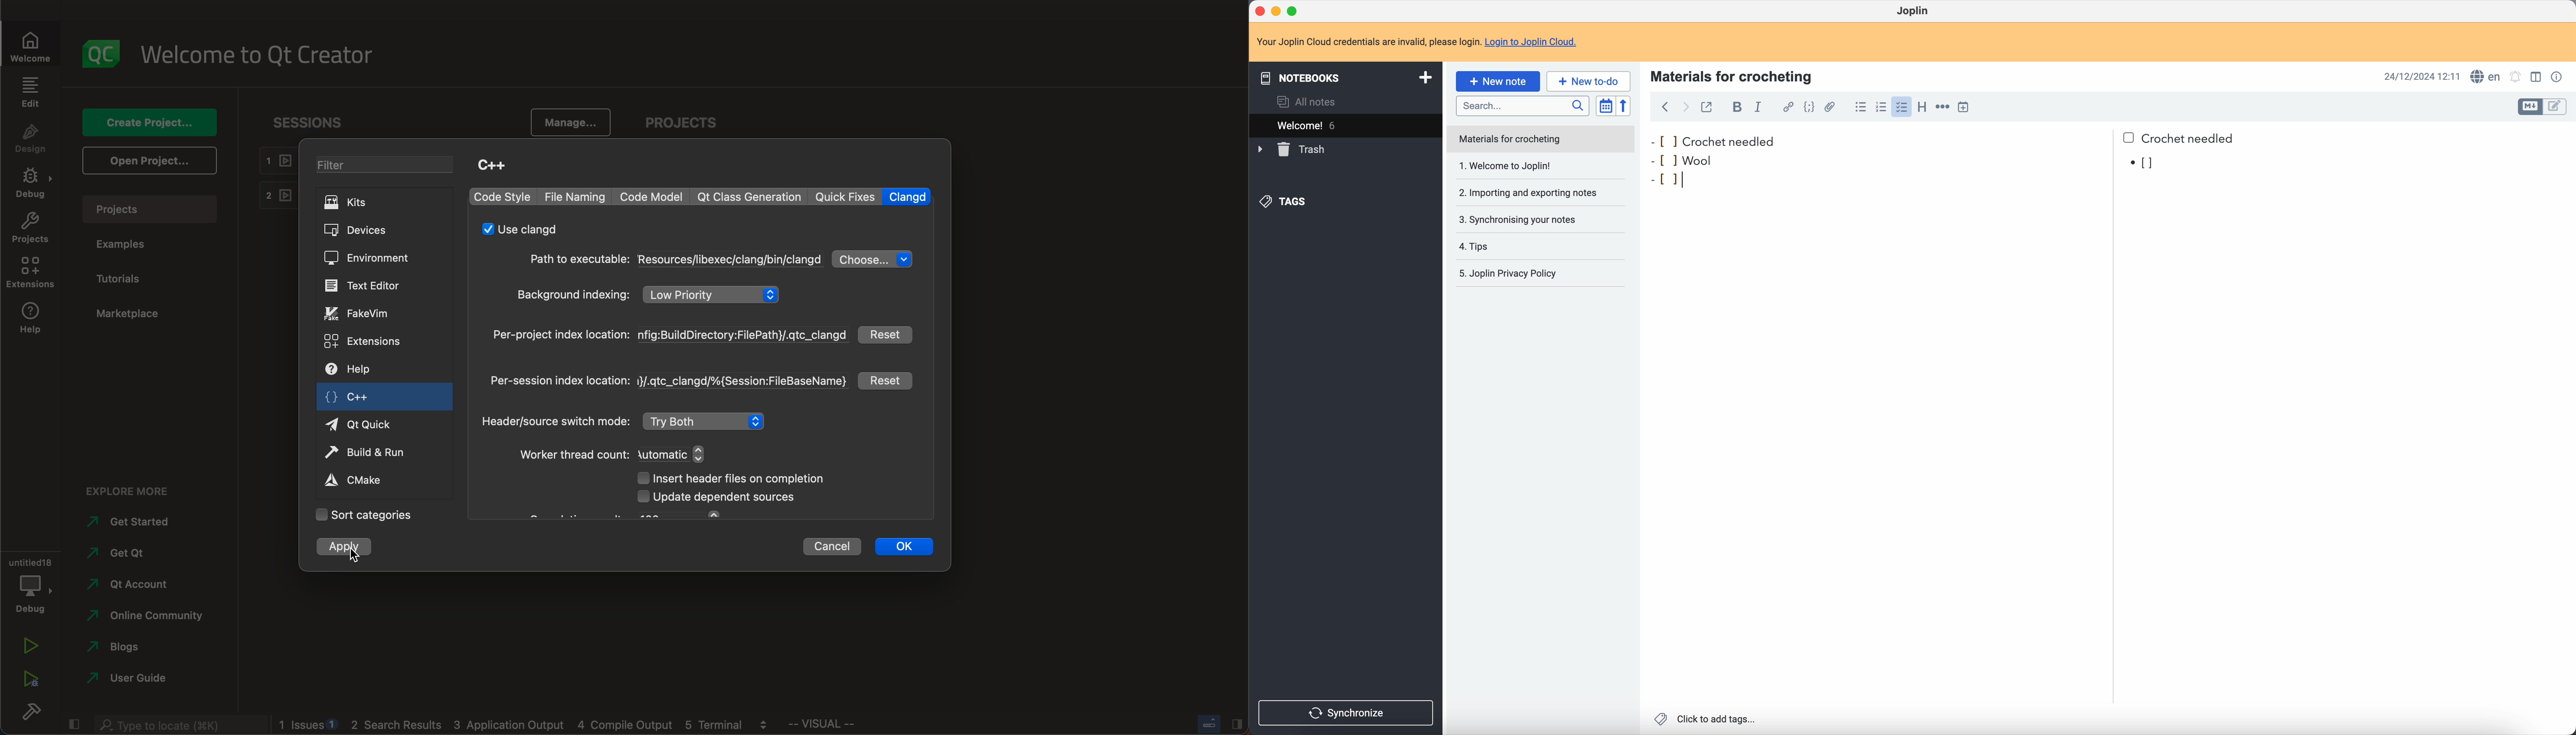  I want to click on cmake, so click(368, 480).